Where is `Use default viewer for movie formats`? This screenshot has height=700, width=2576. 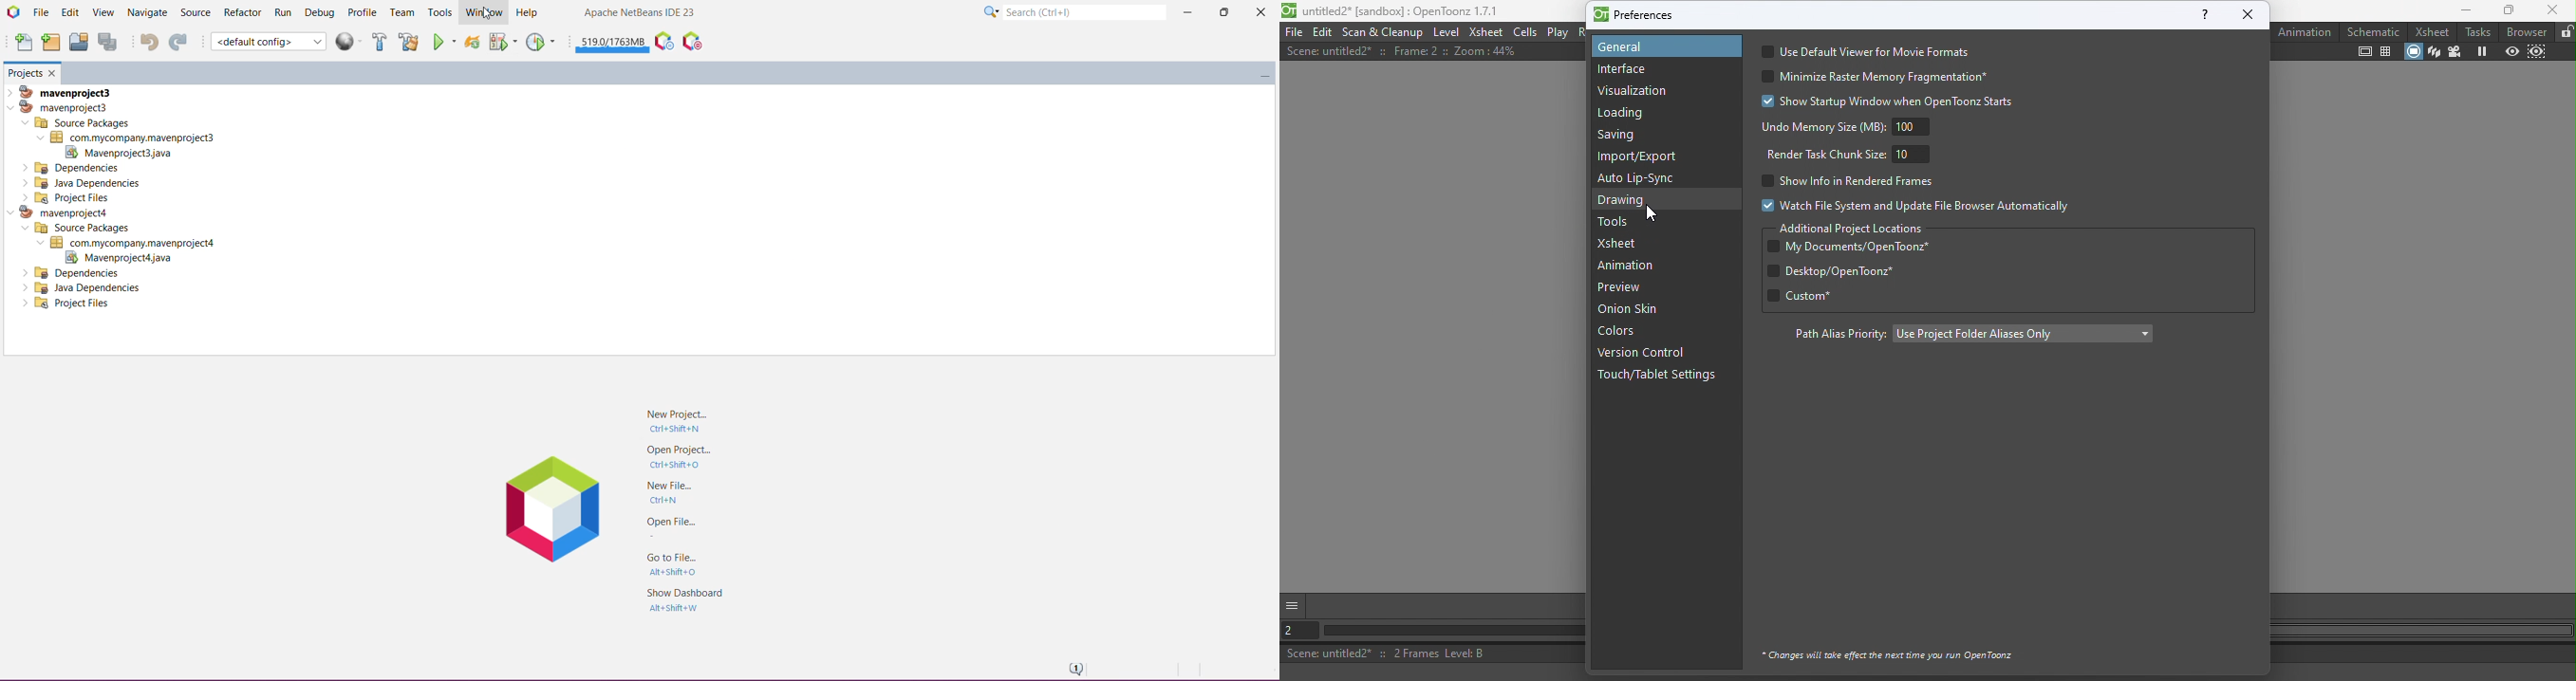 Use default viewer for movie formats is located at coordinates (1872, 51).